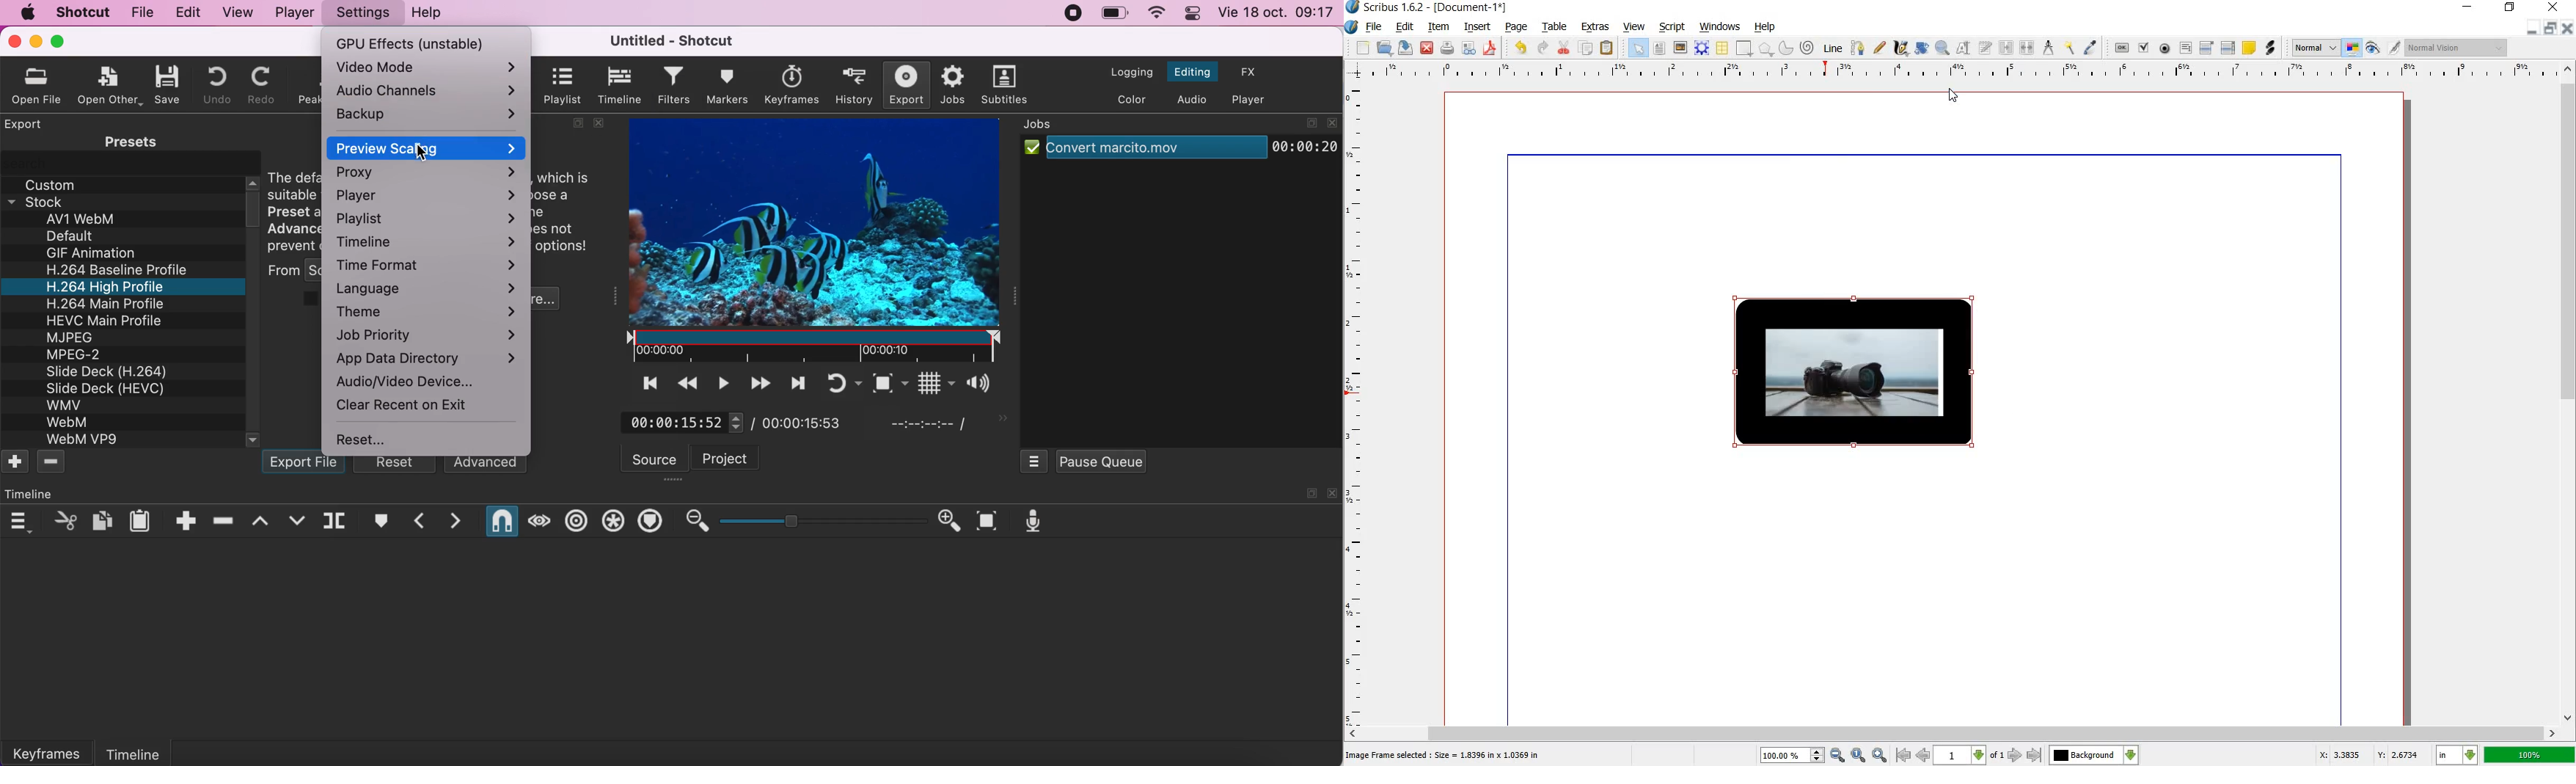 This screenshot has height=784, width=2576. Describe the element at coordinates (1807, 47) in the screenshot. I see `spiral` at that location.